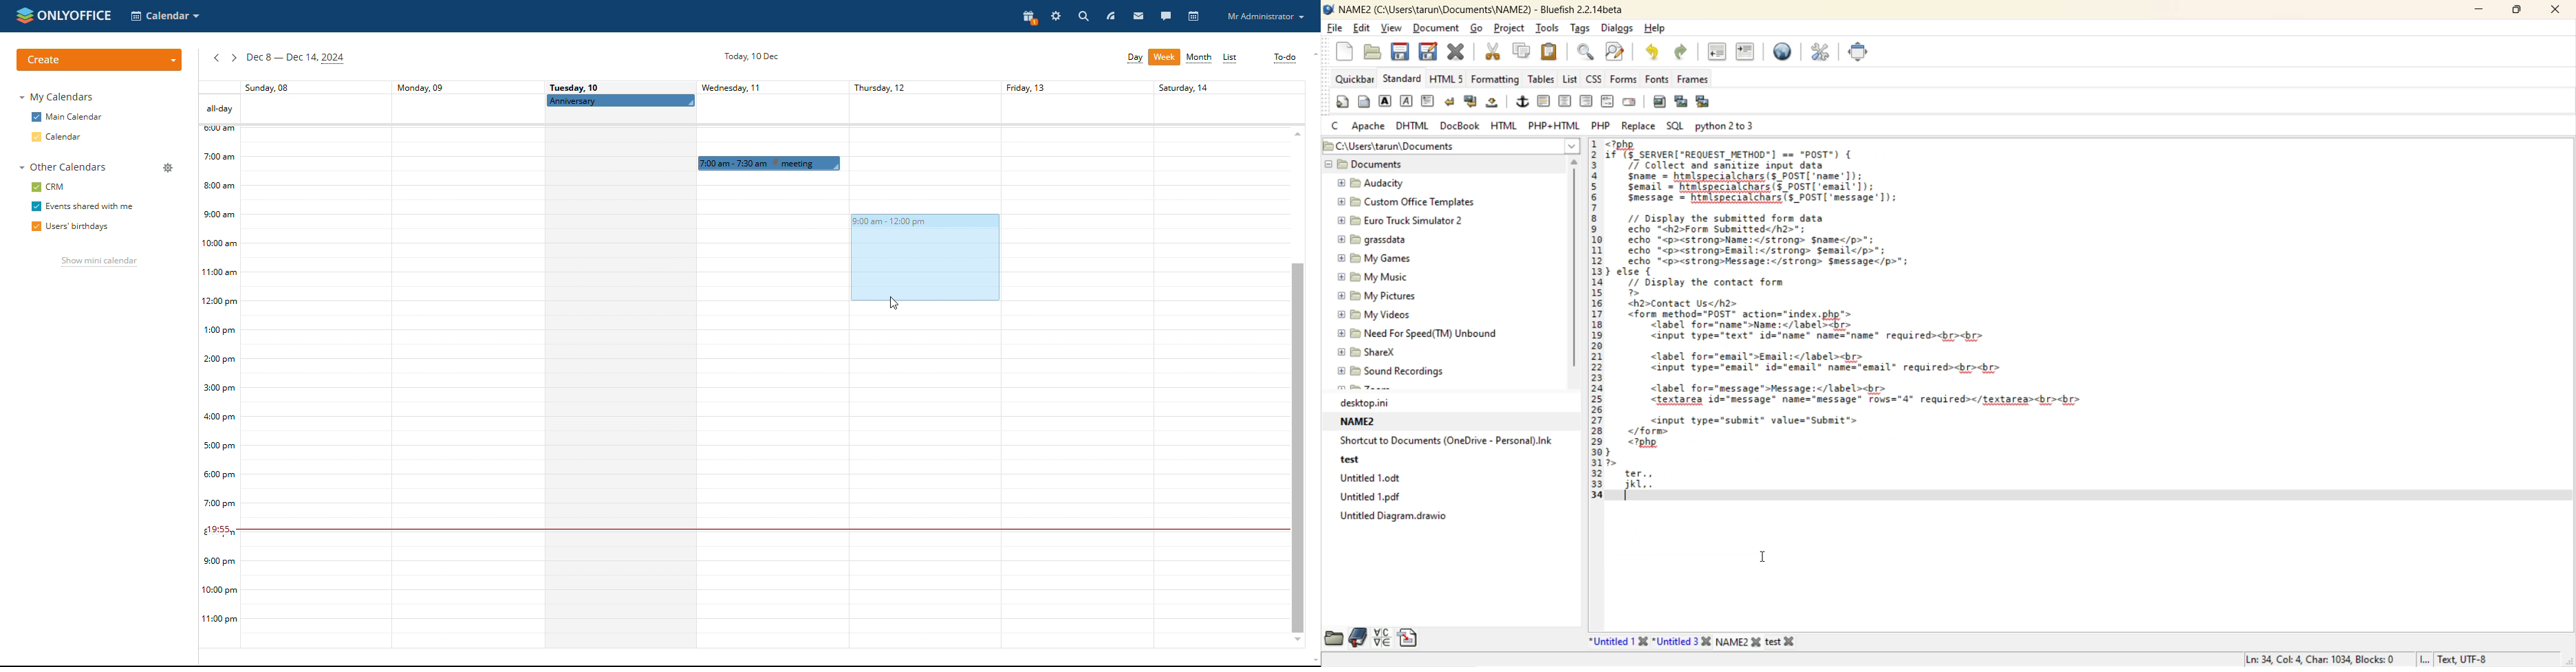 Image resolution: width=2576 pixels, height=672 pixels. What do you see at coordinates (1495, 103) in the screenshot?
I see `non breaking space` at bounding box center [1495, 103].